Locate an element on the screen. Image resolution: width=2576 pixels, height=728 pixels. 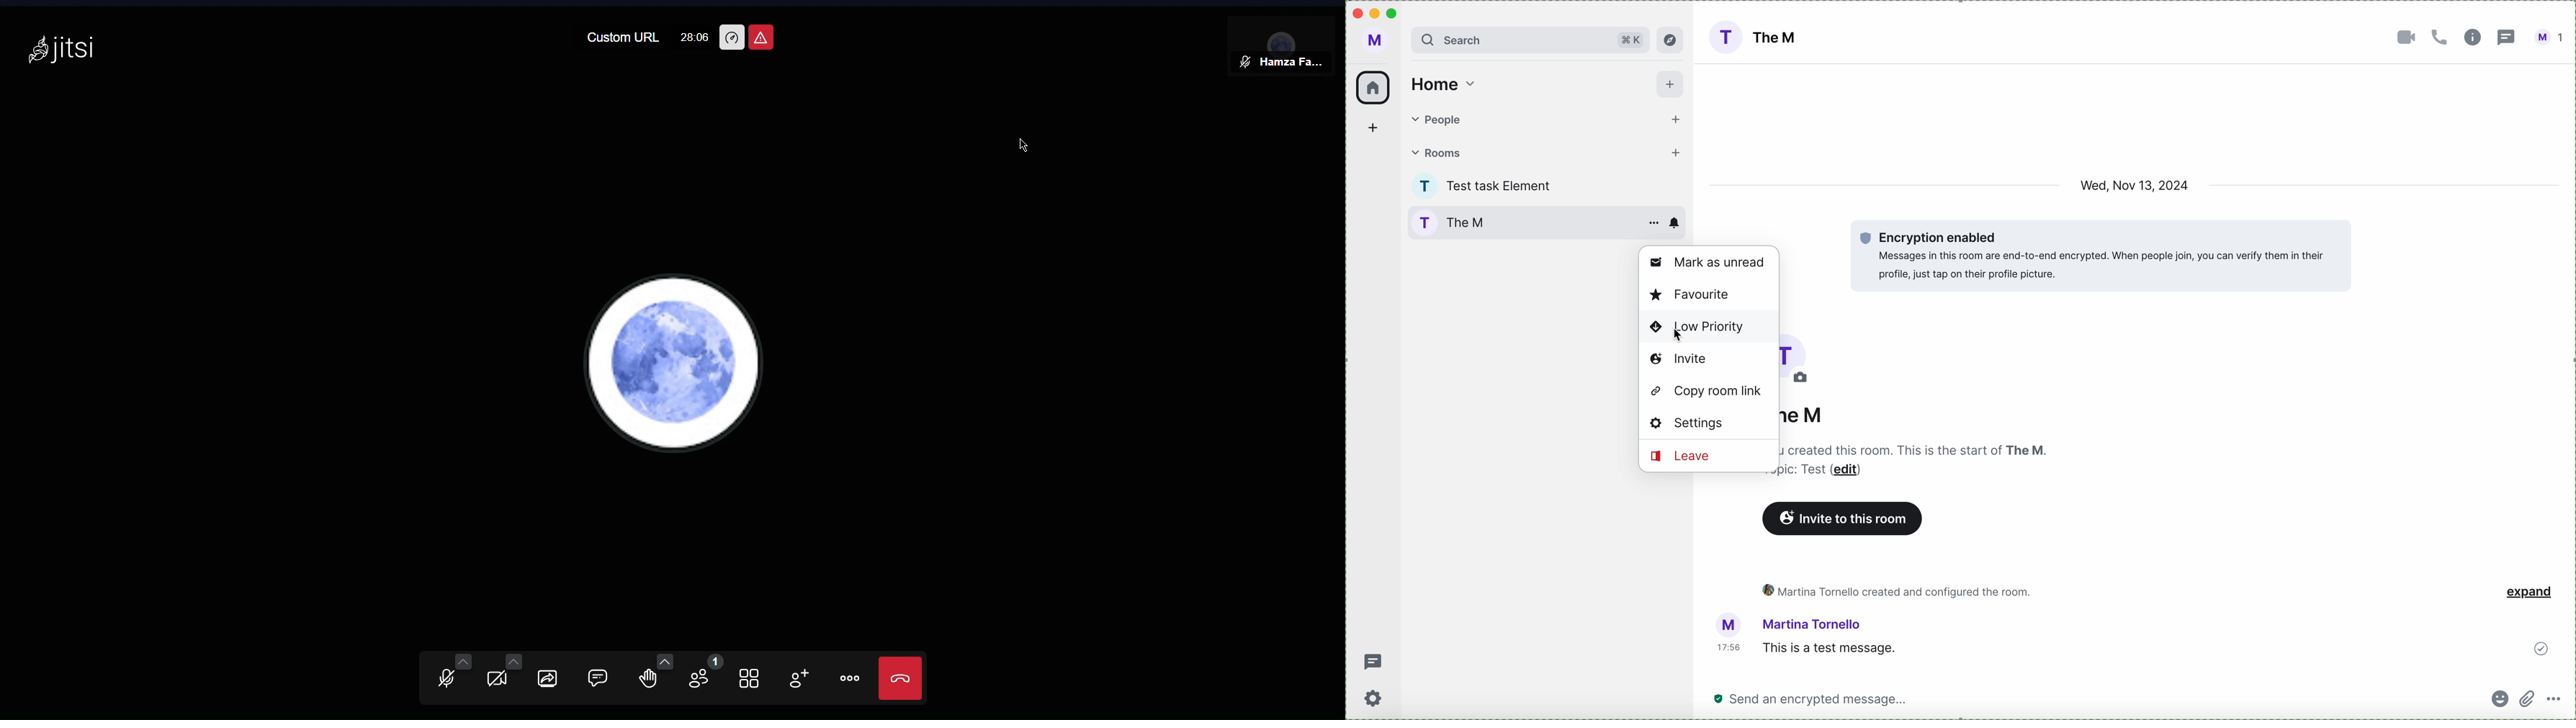
Chat is located at coordinates (609, 678).